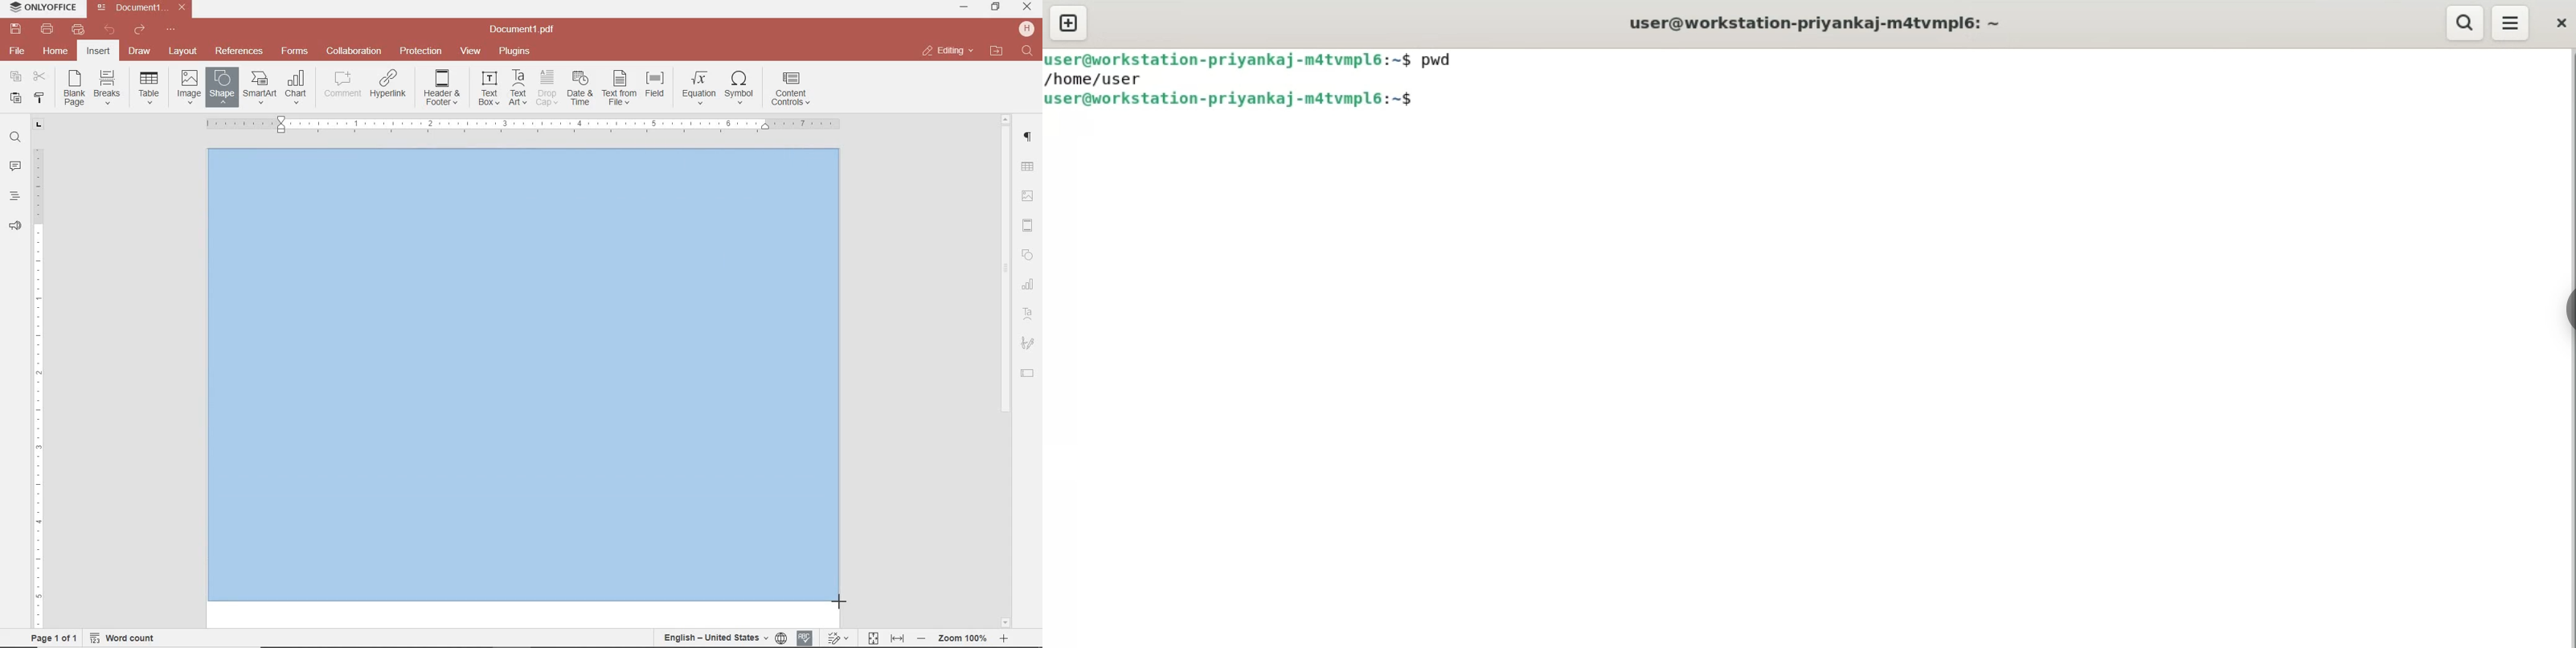 Image resolution: width=2576 pixels, height=672 pixels. Describe the element at coordinates (144, 7) in the screenshot. I see `file name` at that location.